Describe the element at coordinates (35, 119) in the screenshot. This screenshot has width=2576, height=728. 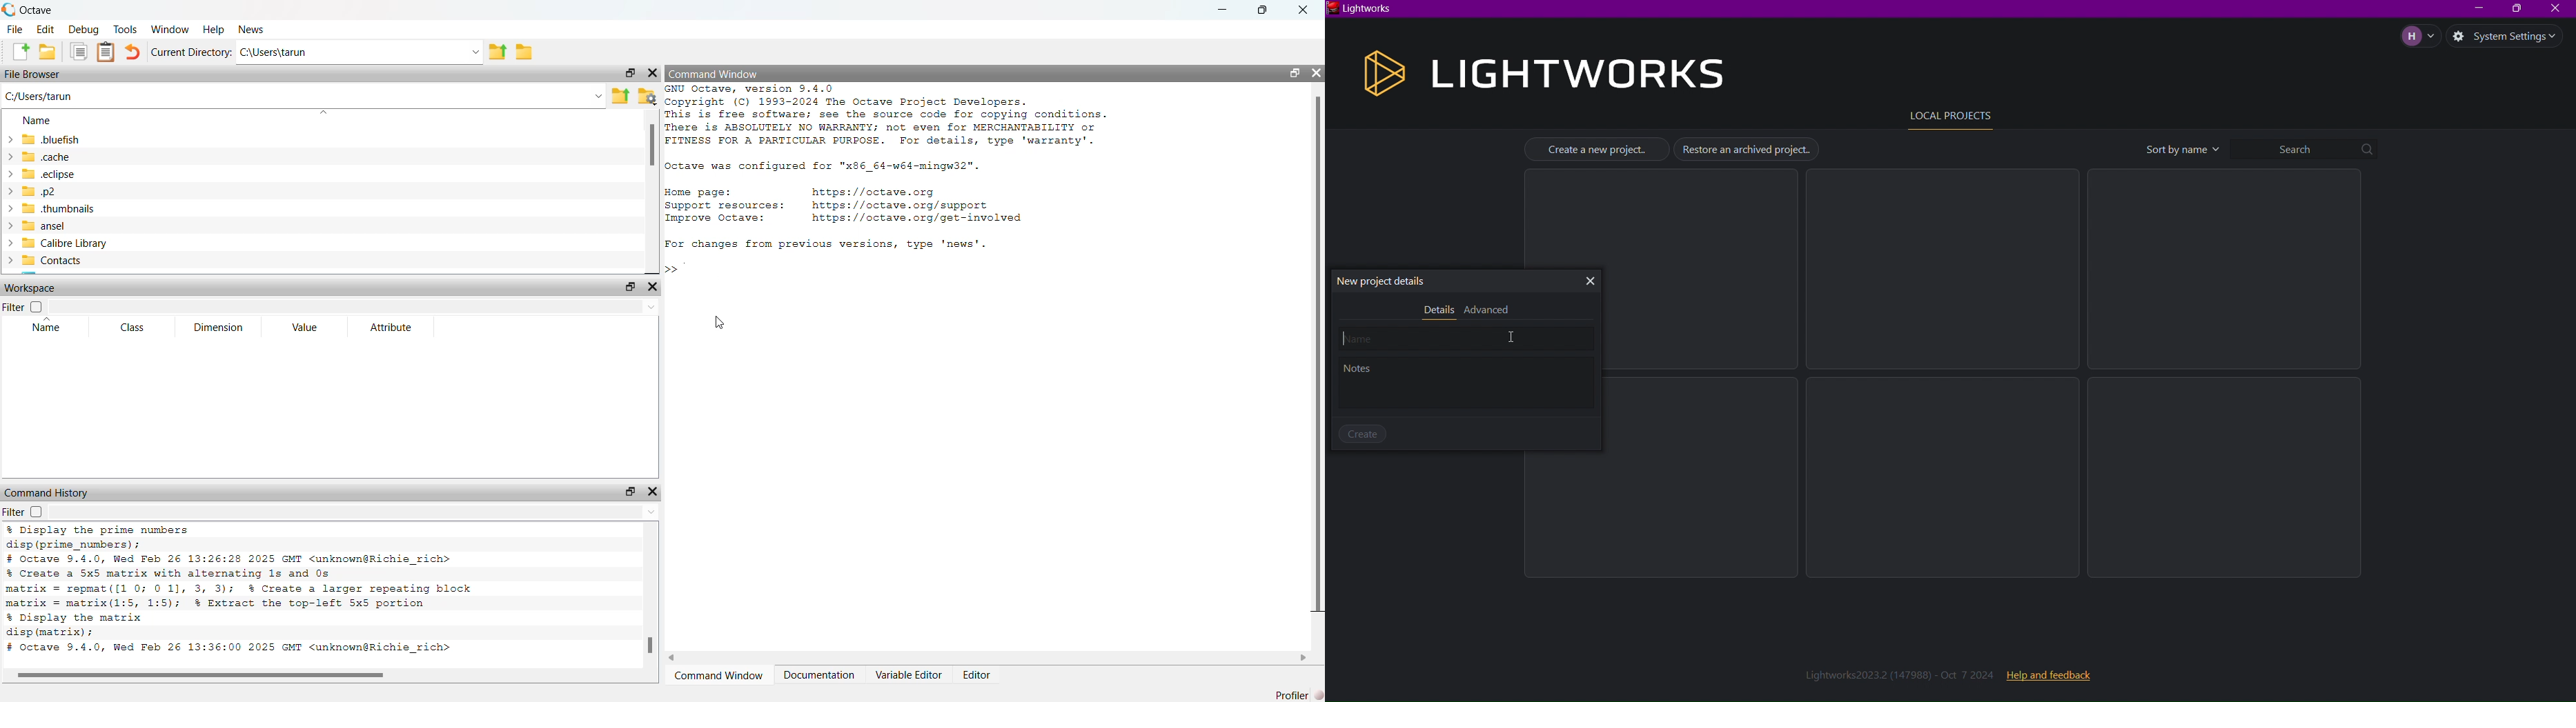
I see `name` at that location.